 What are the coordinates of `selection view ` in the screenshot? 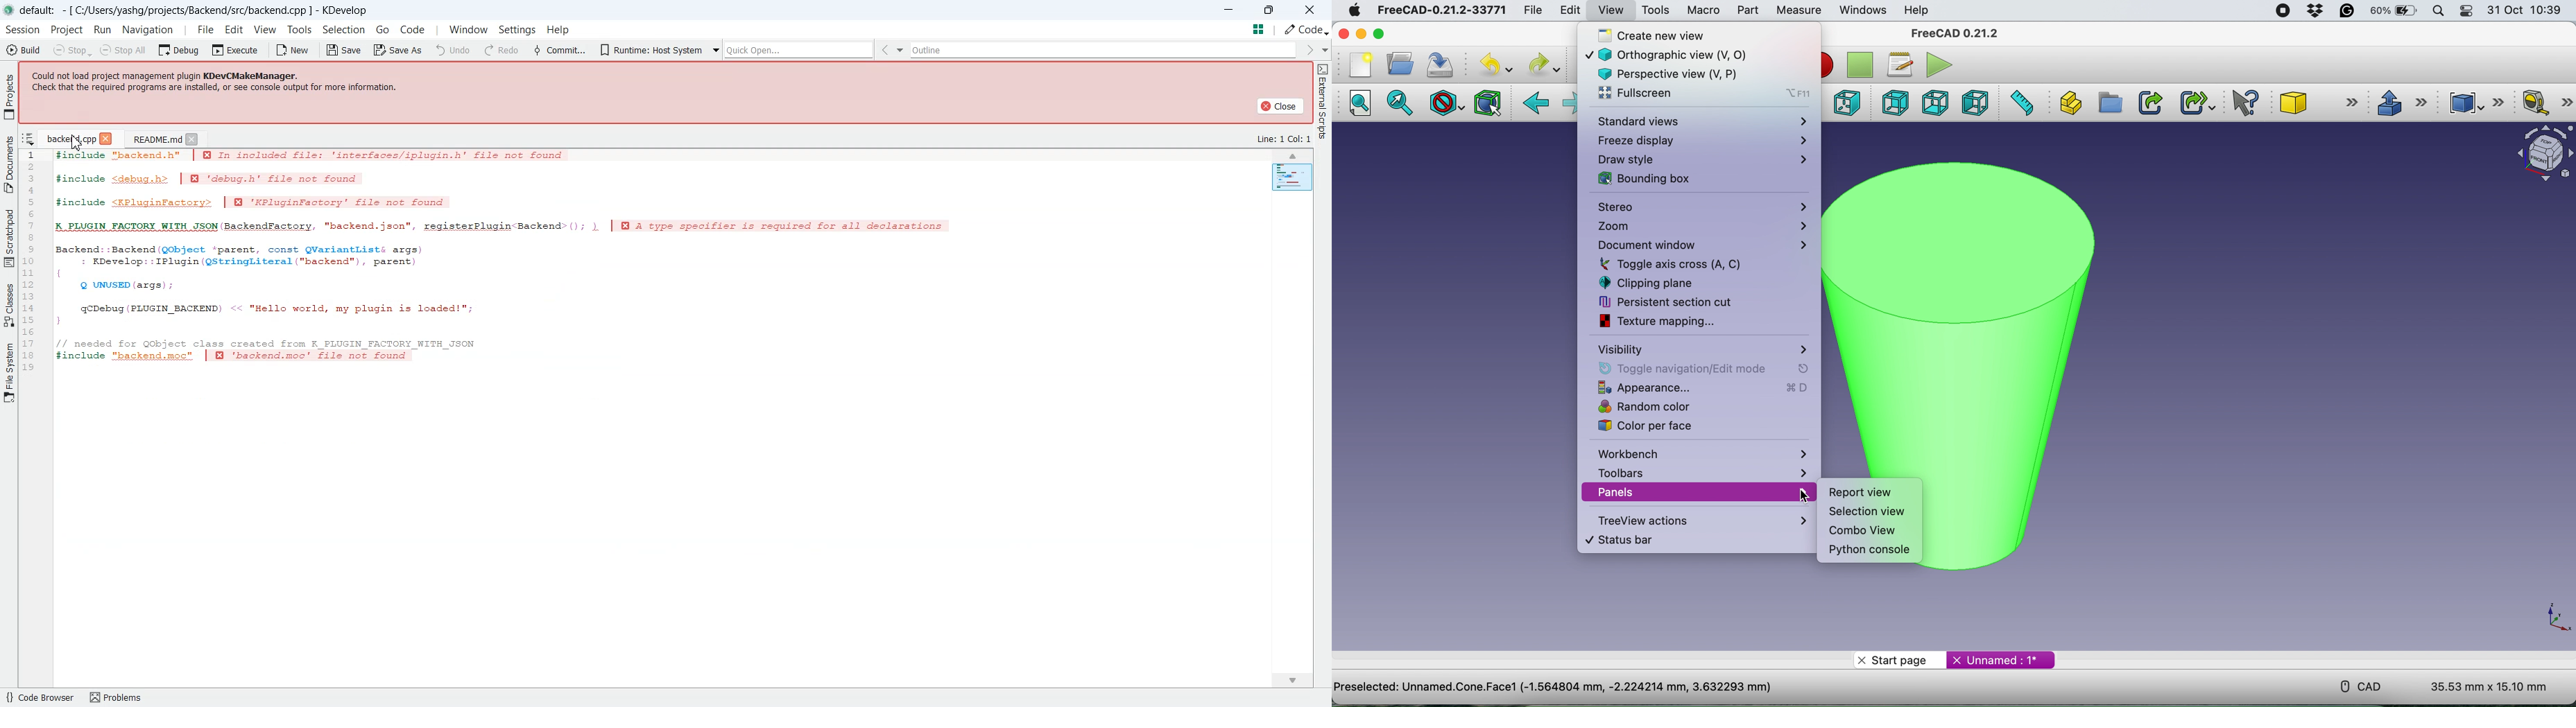 It's located at (1868, 511).